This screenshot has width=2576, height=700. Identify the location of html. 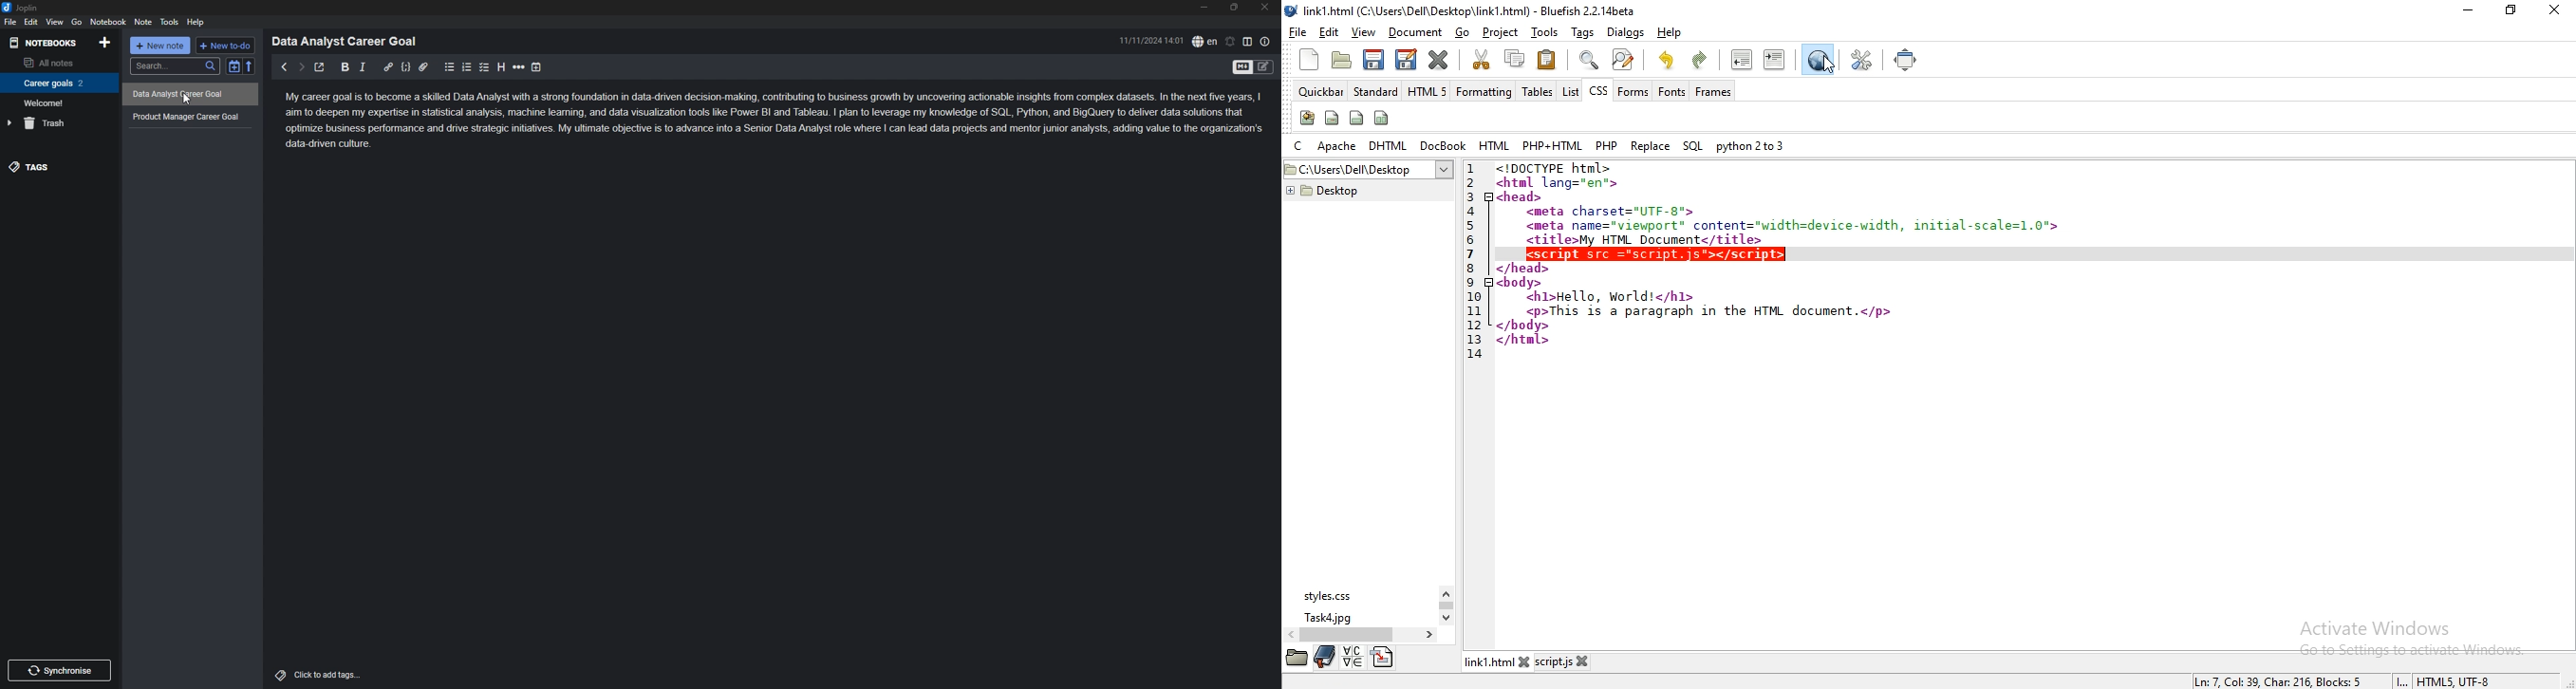
(1493, 144).